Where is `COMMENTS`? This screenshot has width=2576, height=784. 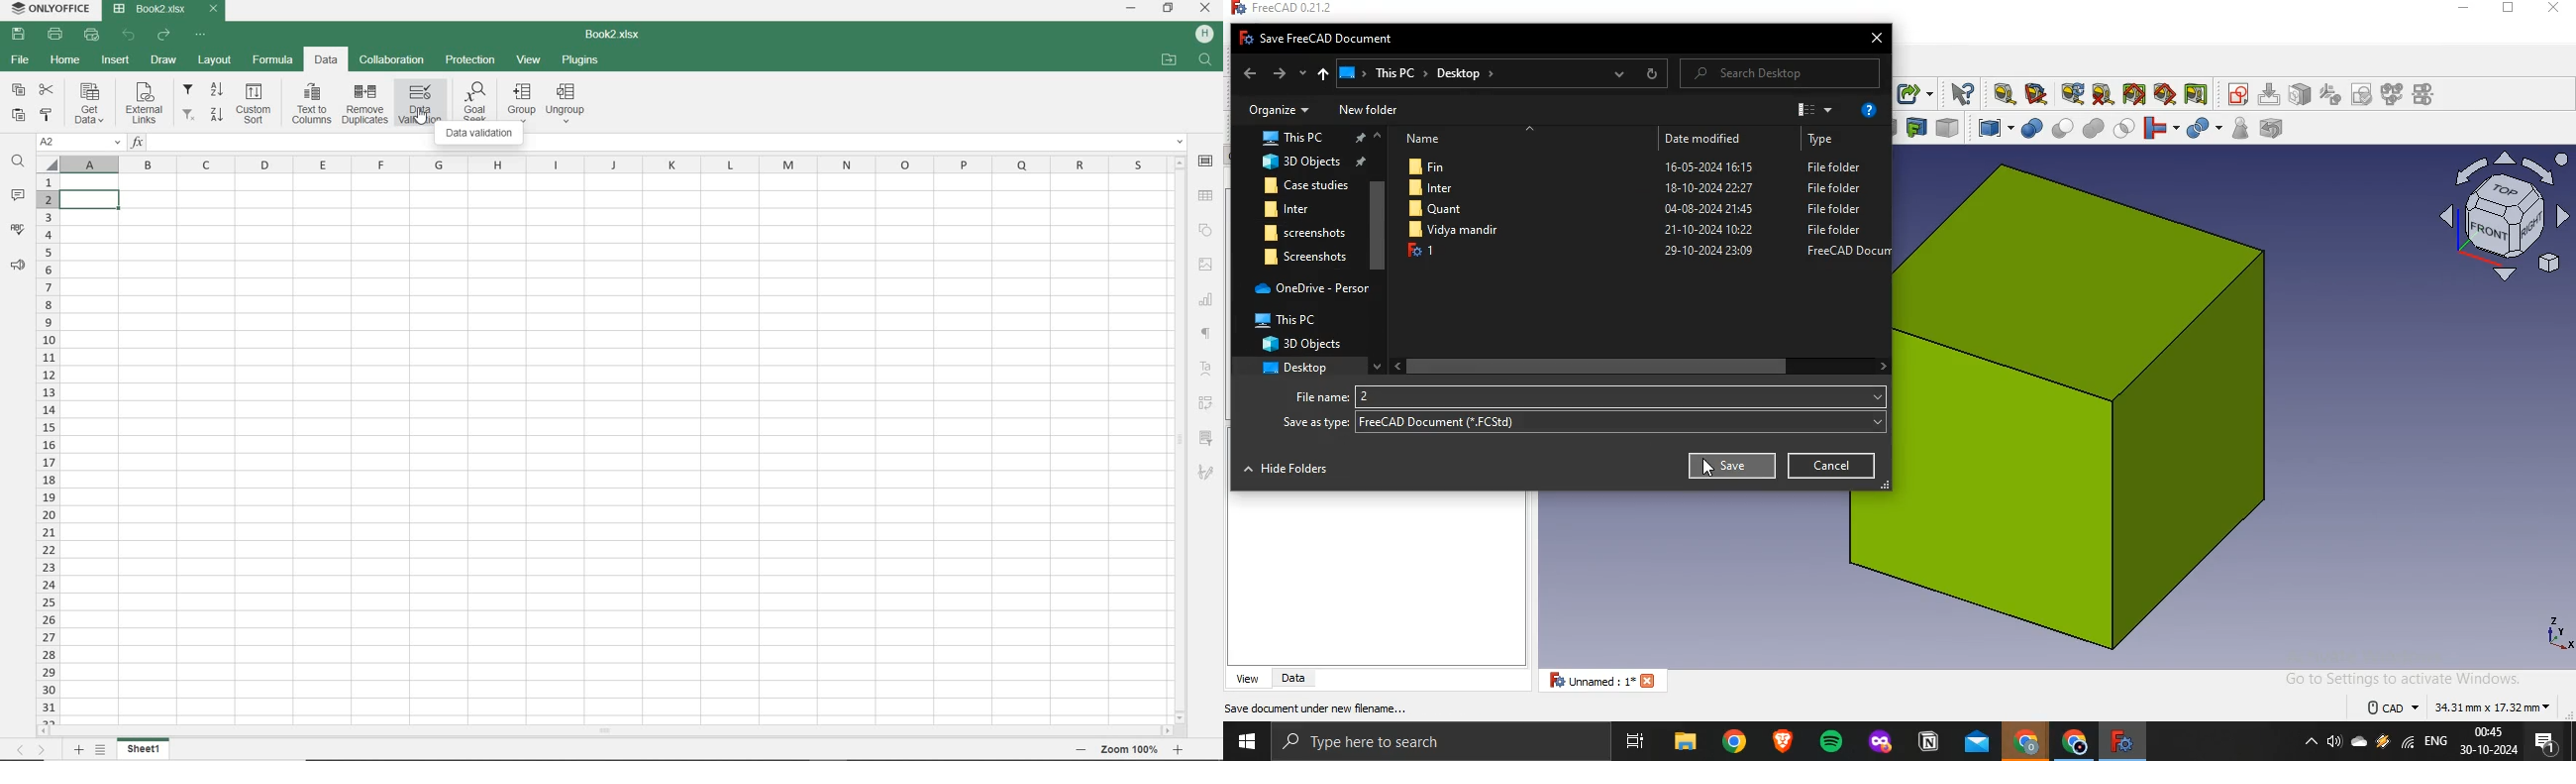 COMMENTS is located at coordinates (16, 196).